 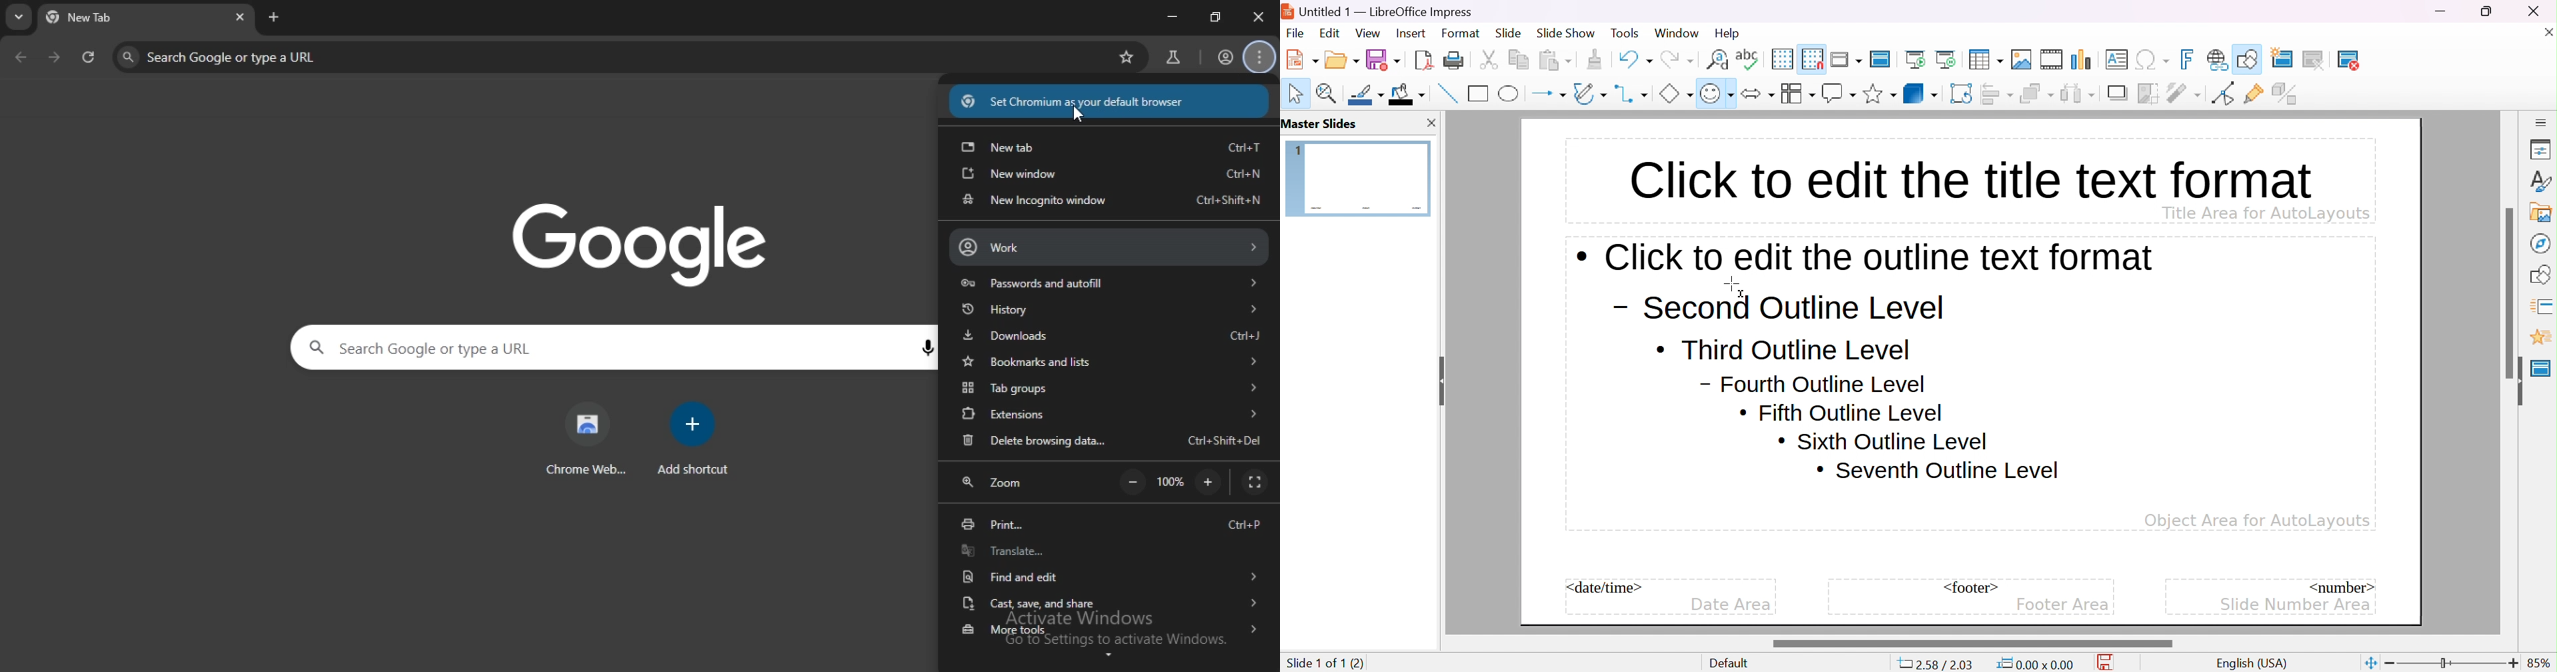 I want to click on new tab, so click(x=1109, y=144).